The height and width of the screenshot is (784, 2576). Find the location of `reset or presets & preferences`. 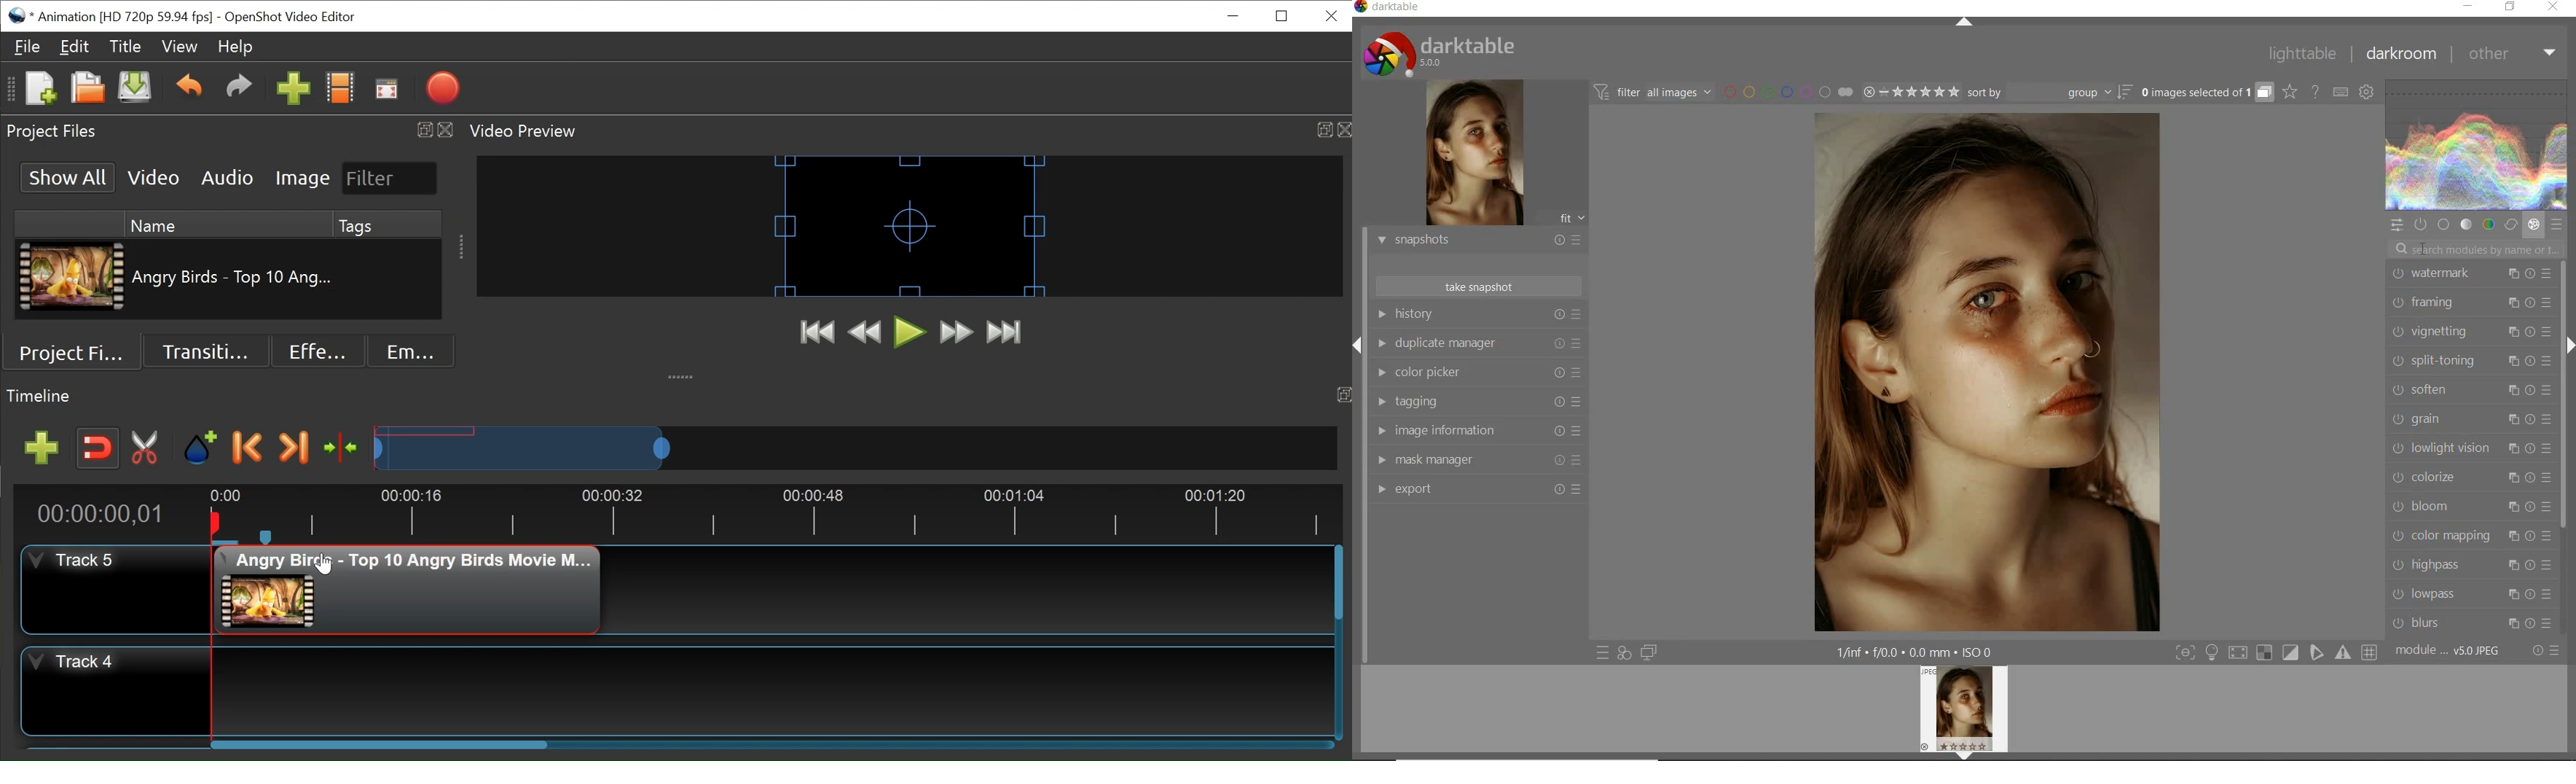

reset or presets & preferences is located at coordinates (2546, 652).